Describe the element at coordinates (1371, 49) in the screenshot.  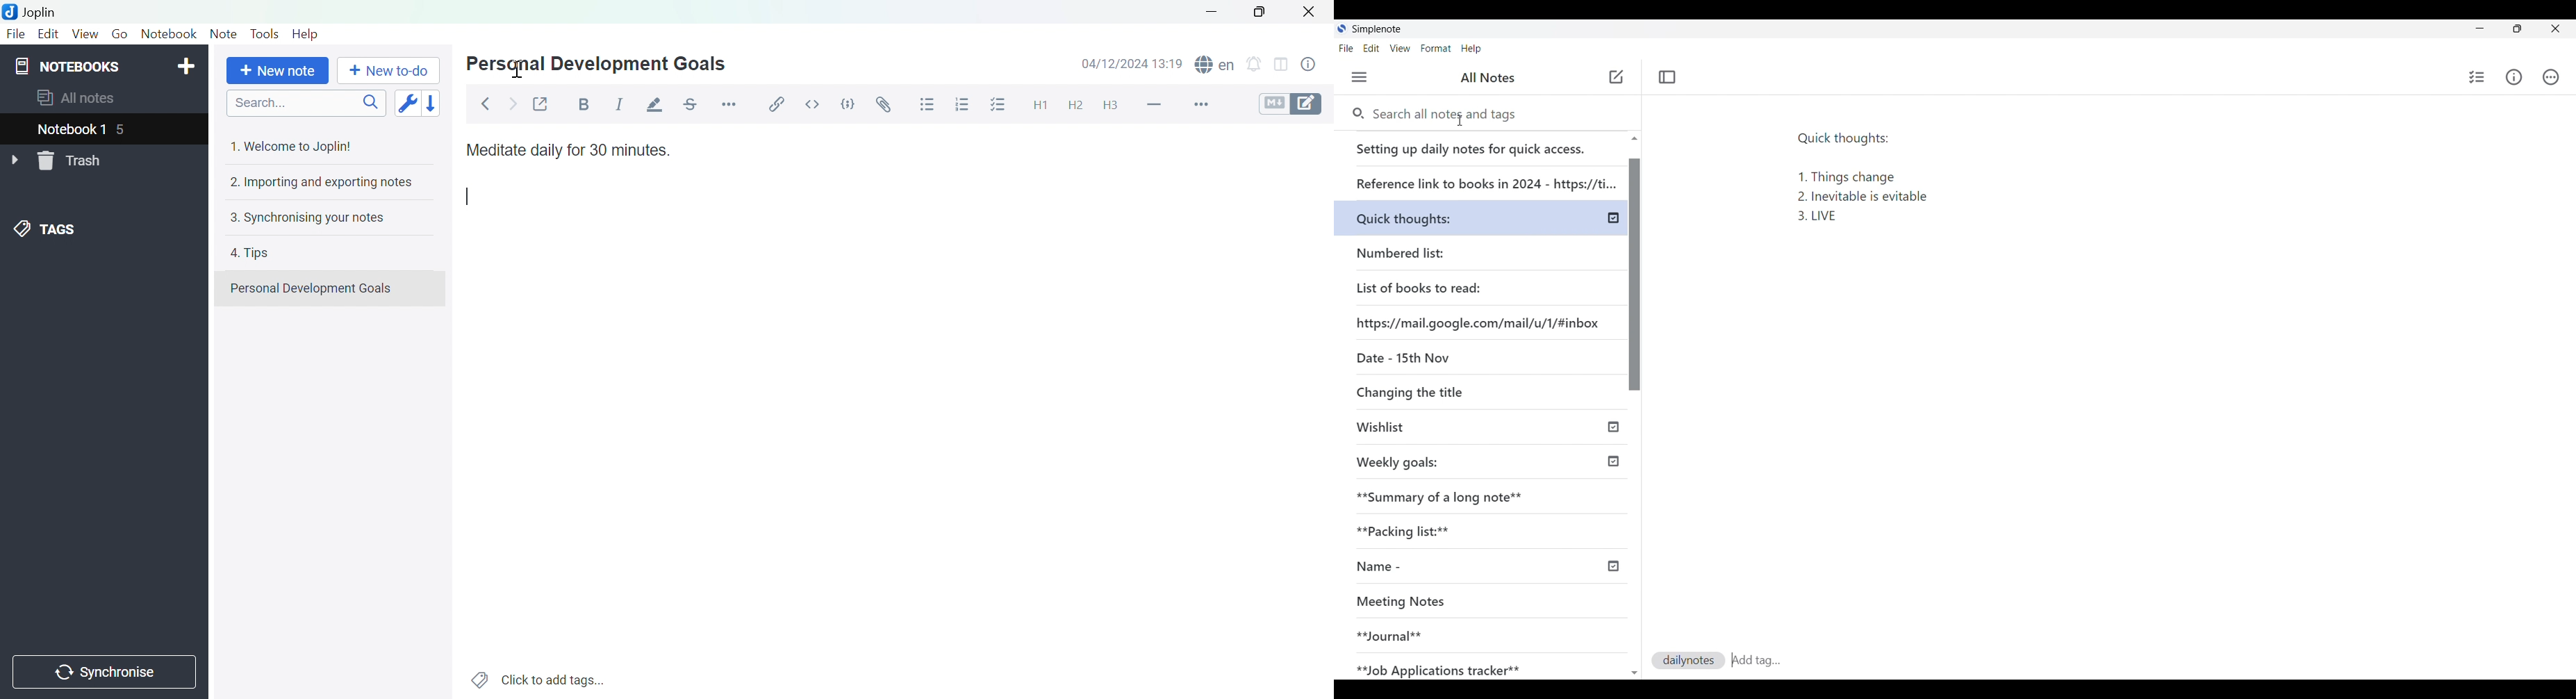
I see `Edit menu` at that location.